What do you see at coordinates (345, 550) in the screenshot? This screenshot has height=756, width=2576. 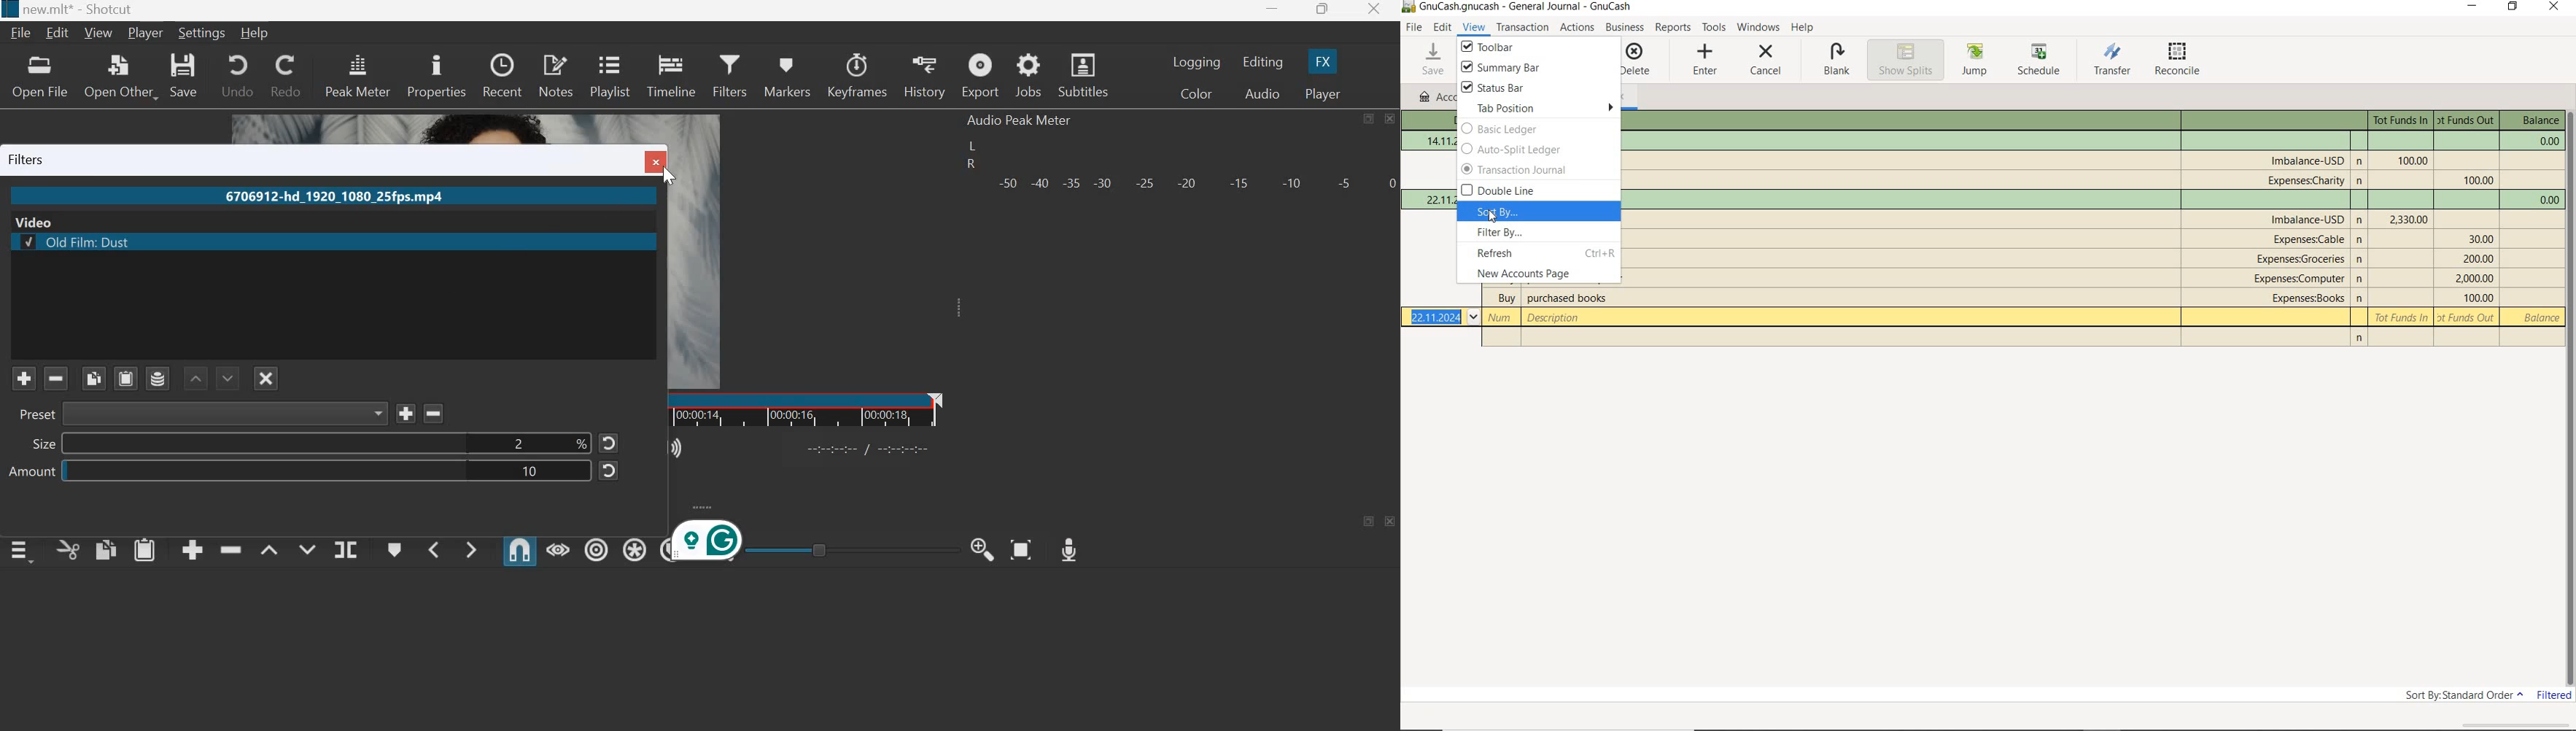 I see `Split at playhead` at bounding box center [345, 550].